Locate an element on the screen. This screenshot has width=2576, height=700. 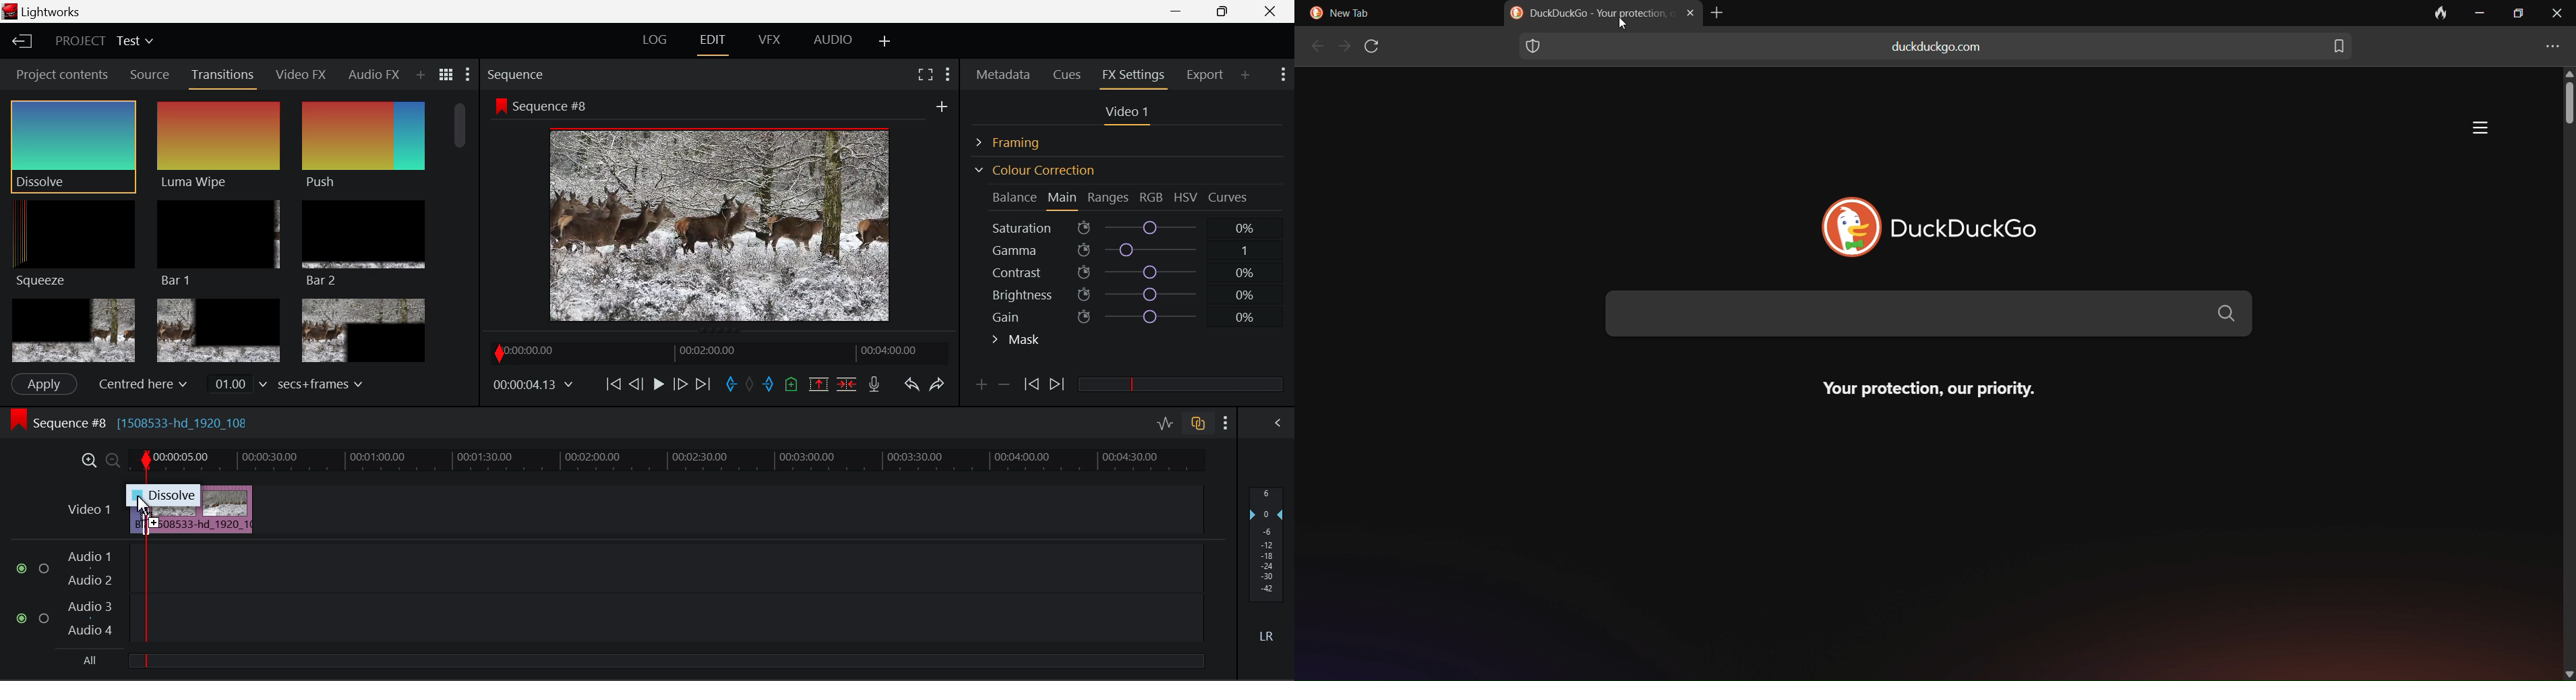
FX Settings Panel Open is located at coordinates (1134, 76).